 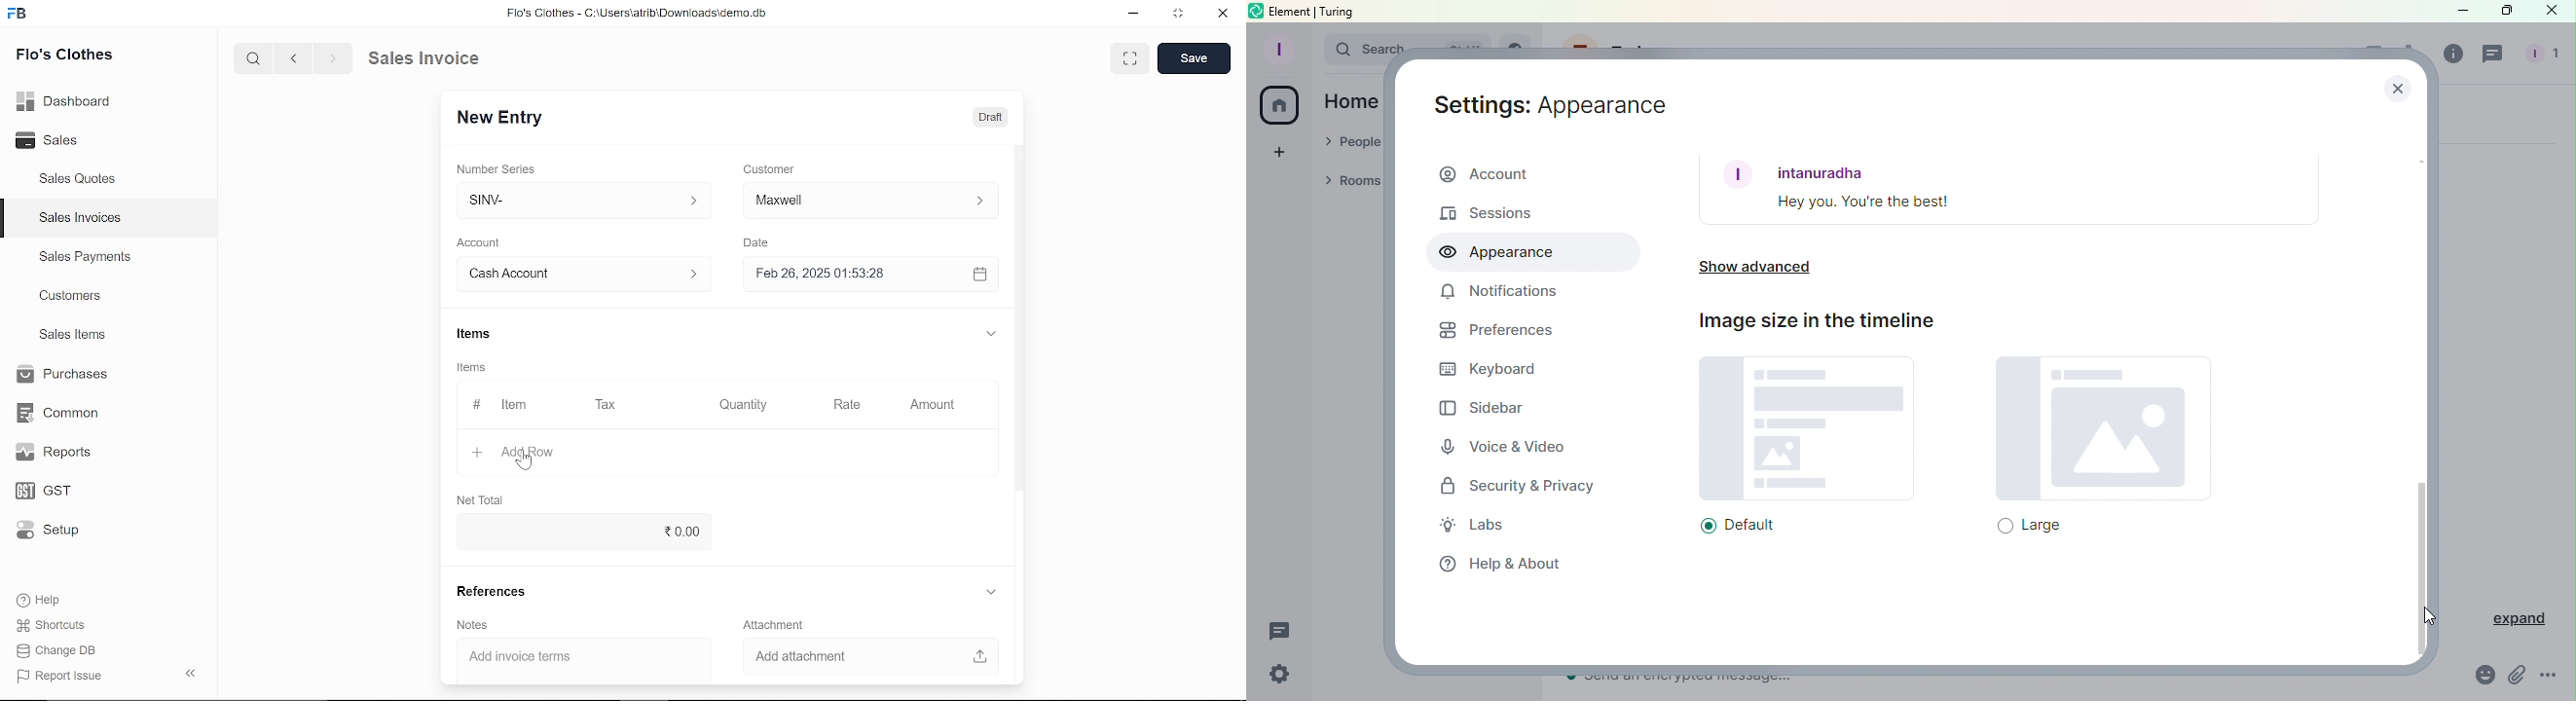 I want to click on Notes, so click(x=470, y=625).